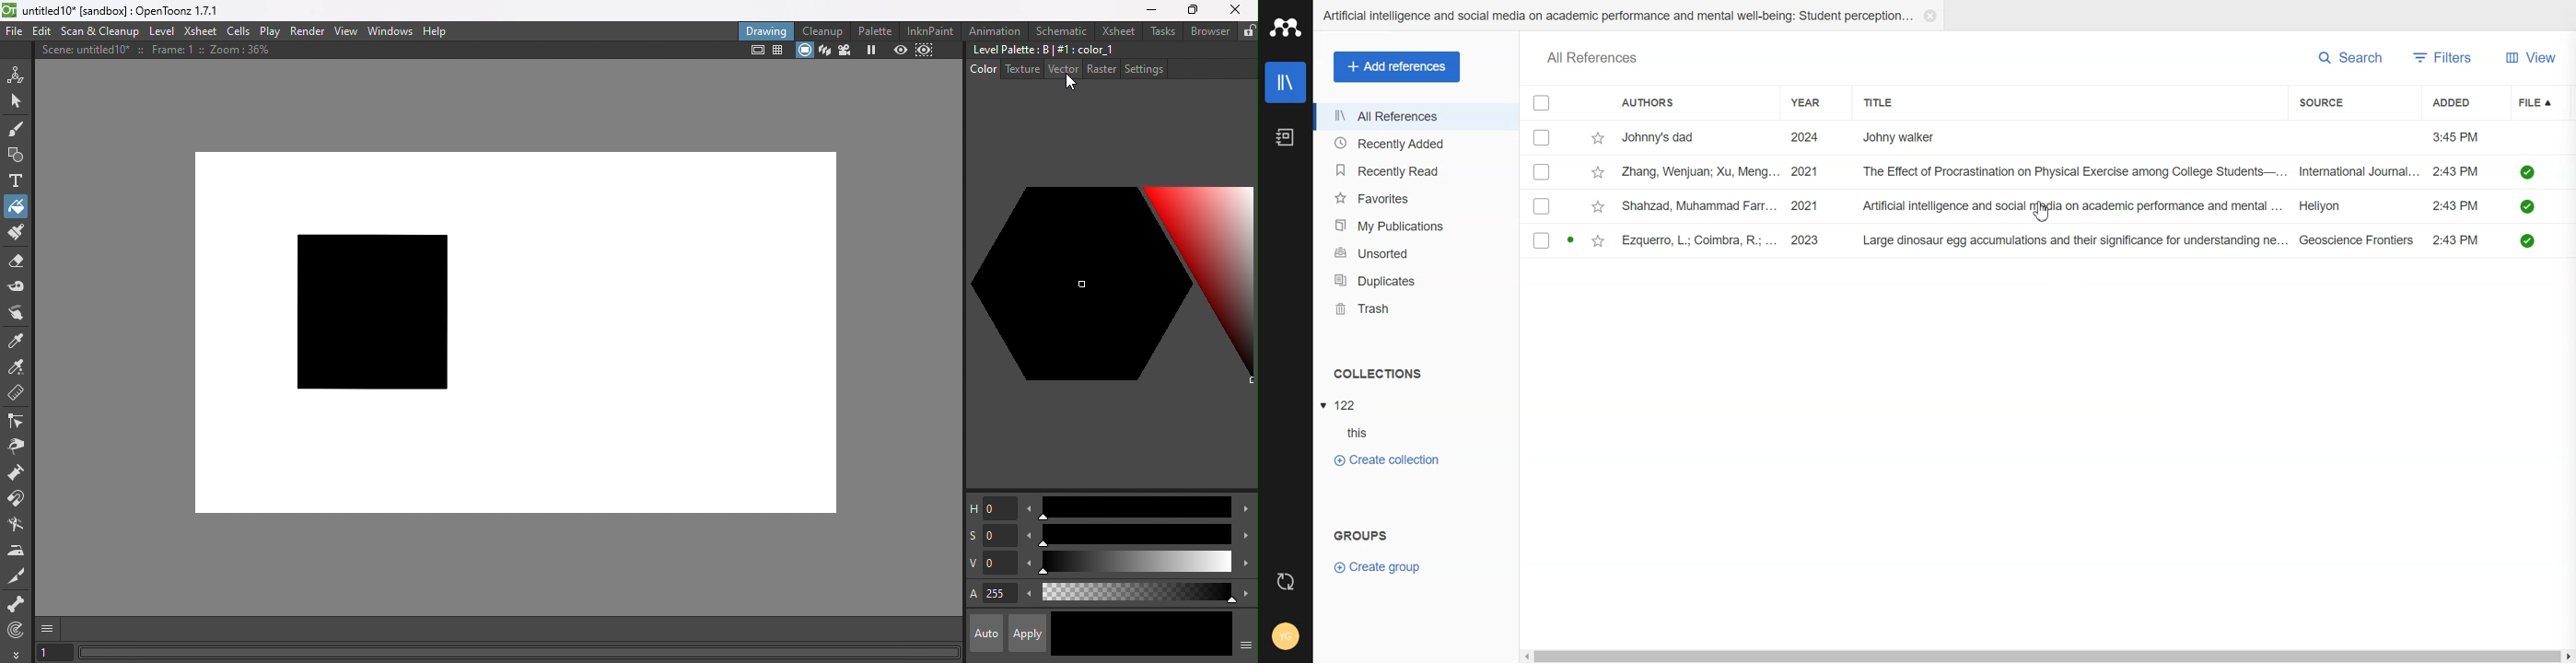  Describe the element at coordinates (1693, 102) in the screenshot. I see `Authors` at that location.